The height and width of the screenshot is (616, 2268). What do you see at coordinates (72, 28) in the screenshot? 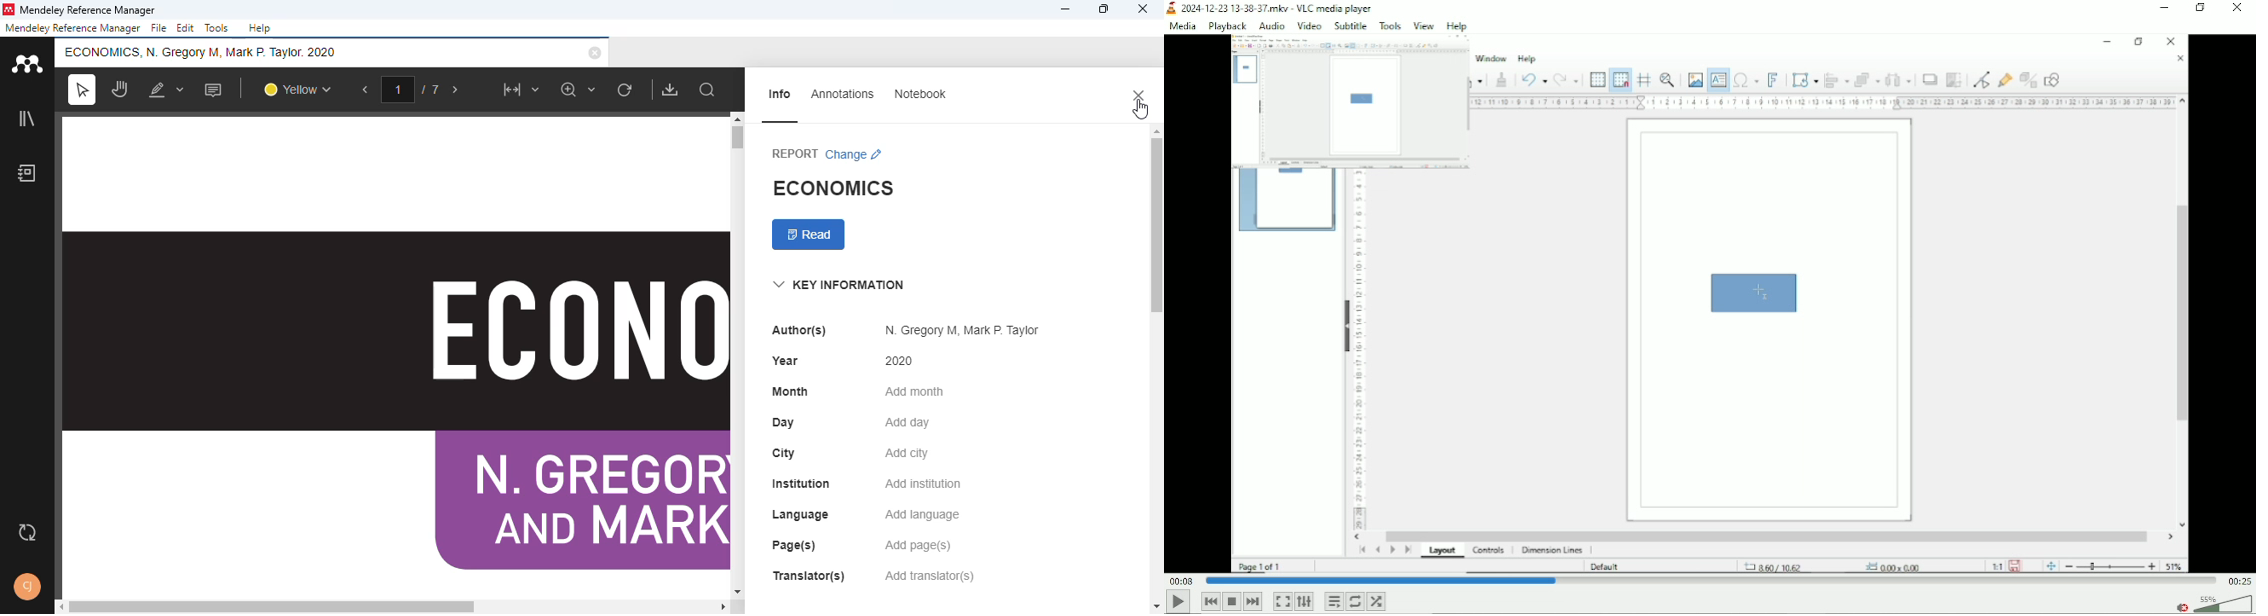
I see `mendeley reference manager` at bounding box center [72, 28].